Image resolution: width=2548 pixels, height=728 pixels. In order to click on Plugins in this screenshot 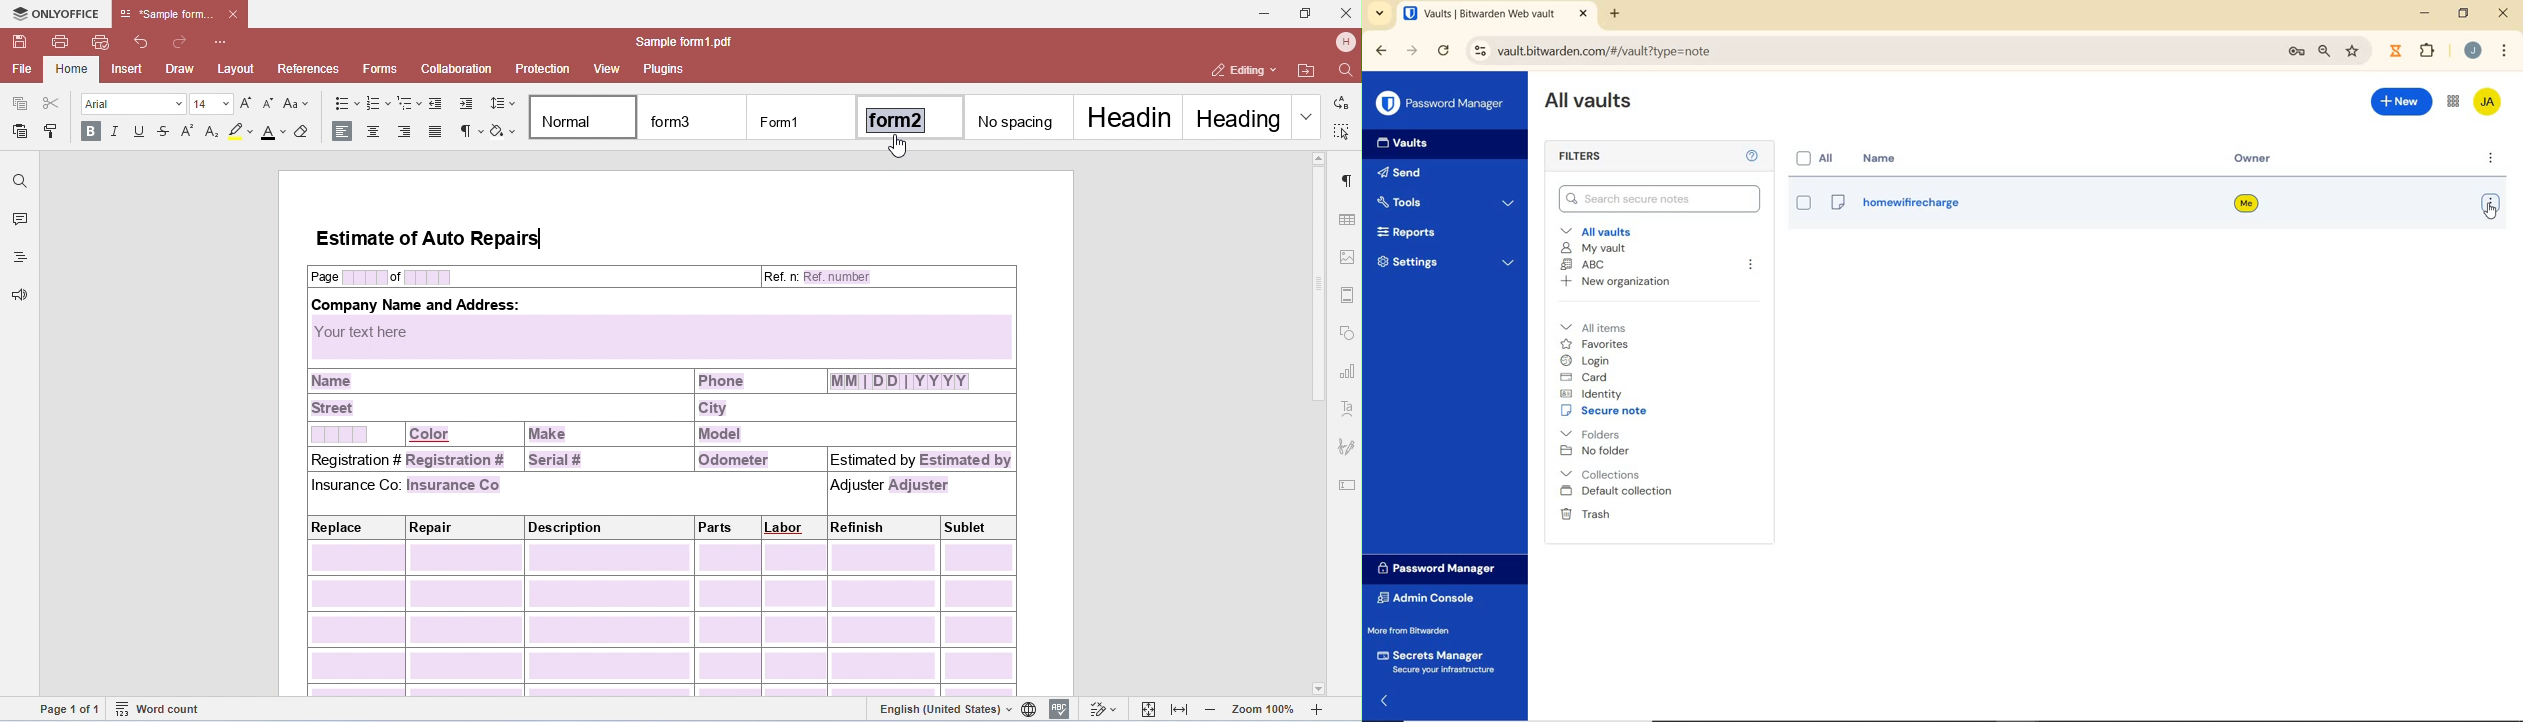, I will do `click(2430, 49)`.